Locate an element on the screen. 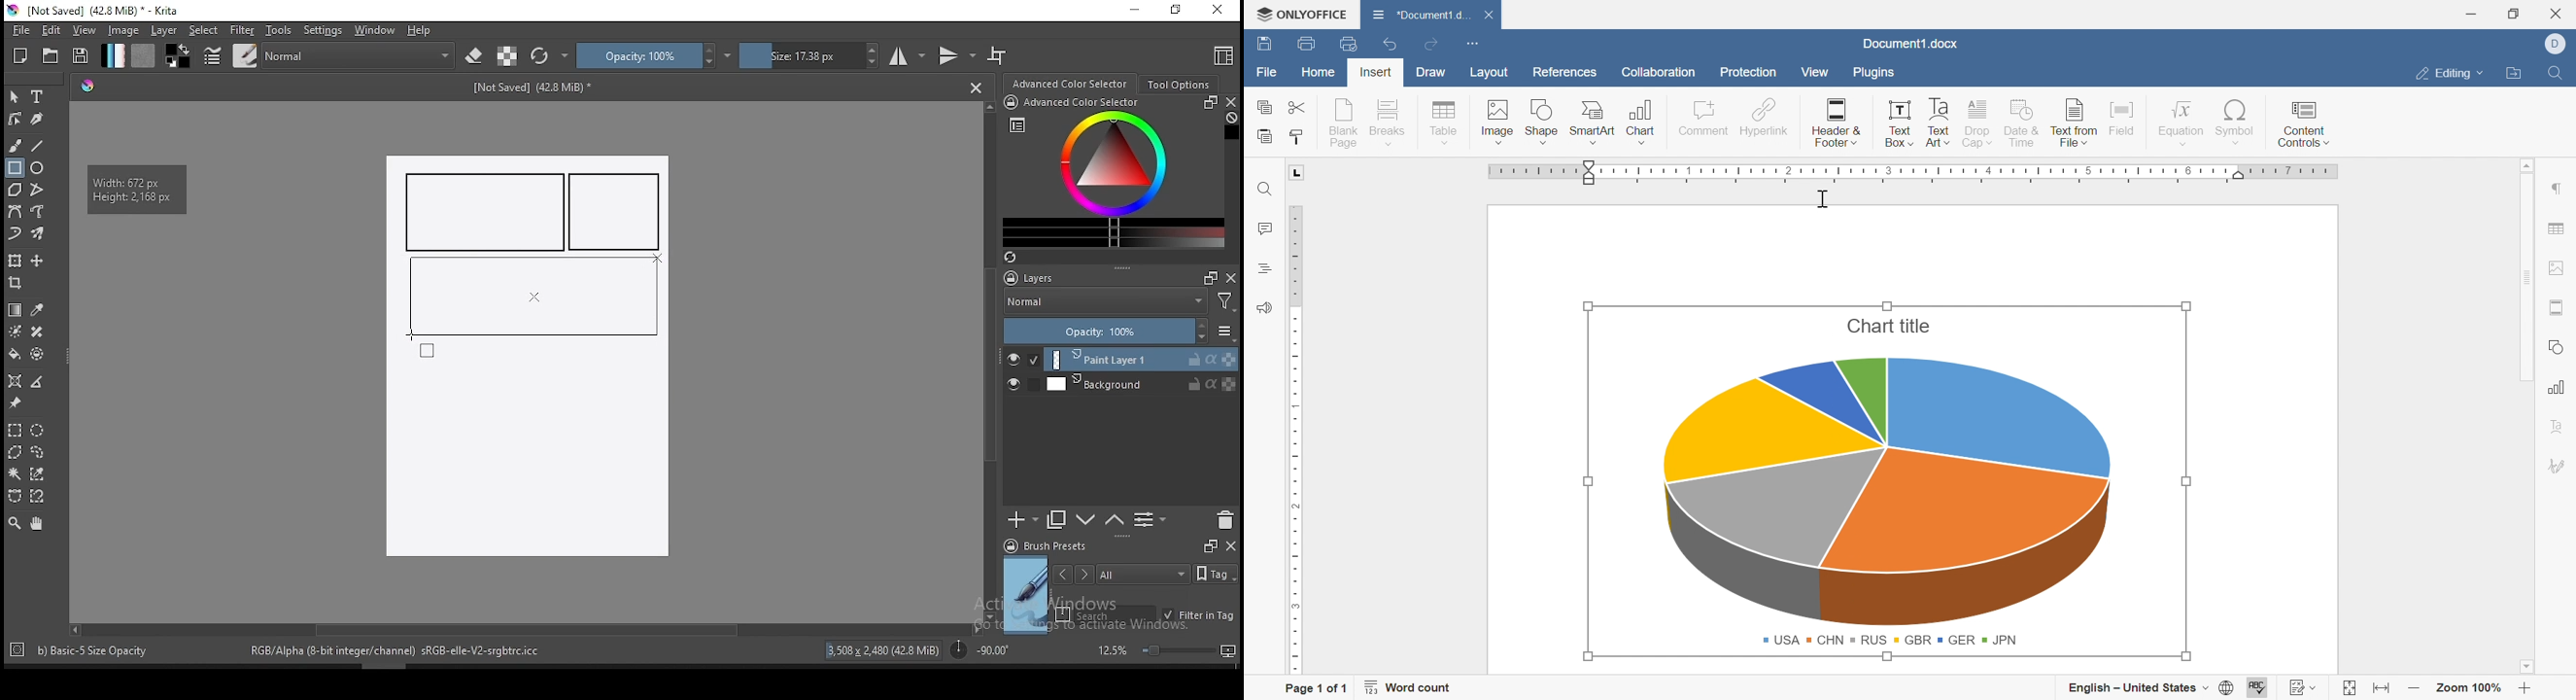  Filter is located at coordinates (1225, 304).